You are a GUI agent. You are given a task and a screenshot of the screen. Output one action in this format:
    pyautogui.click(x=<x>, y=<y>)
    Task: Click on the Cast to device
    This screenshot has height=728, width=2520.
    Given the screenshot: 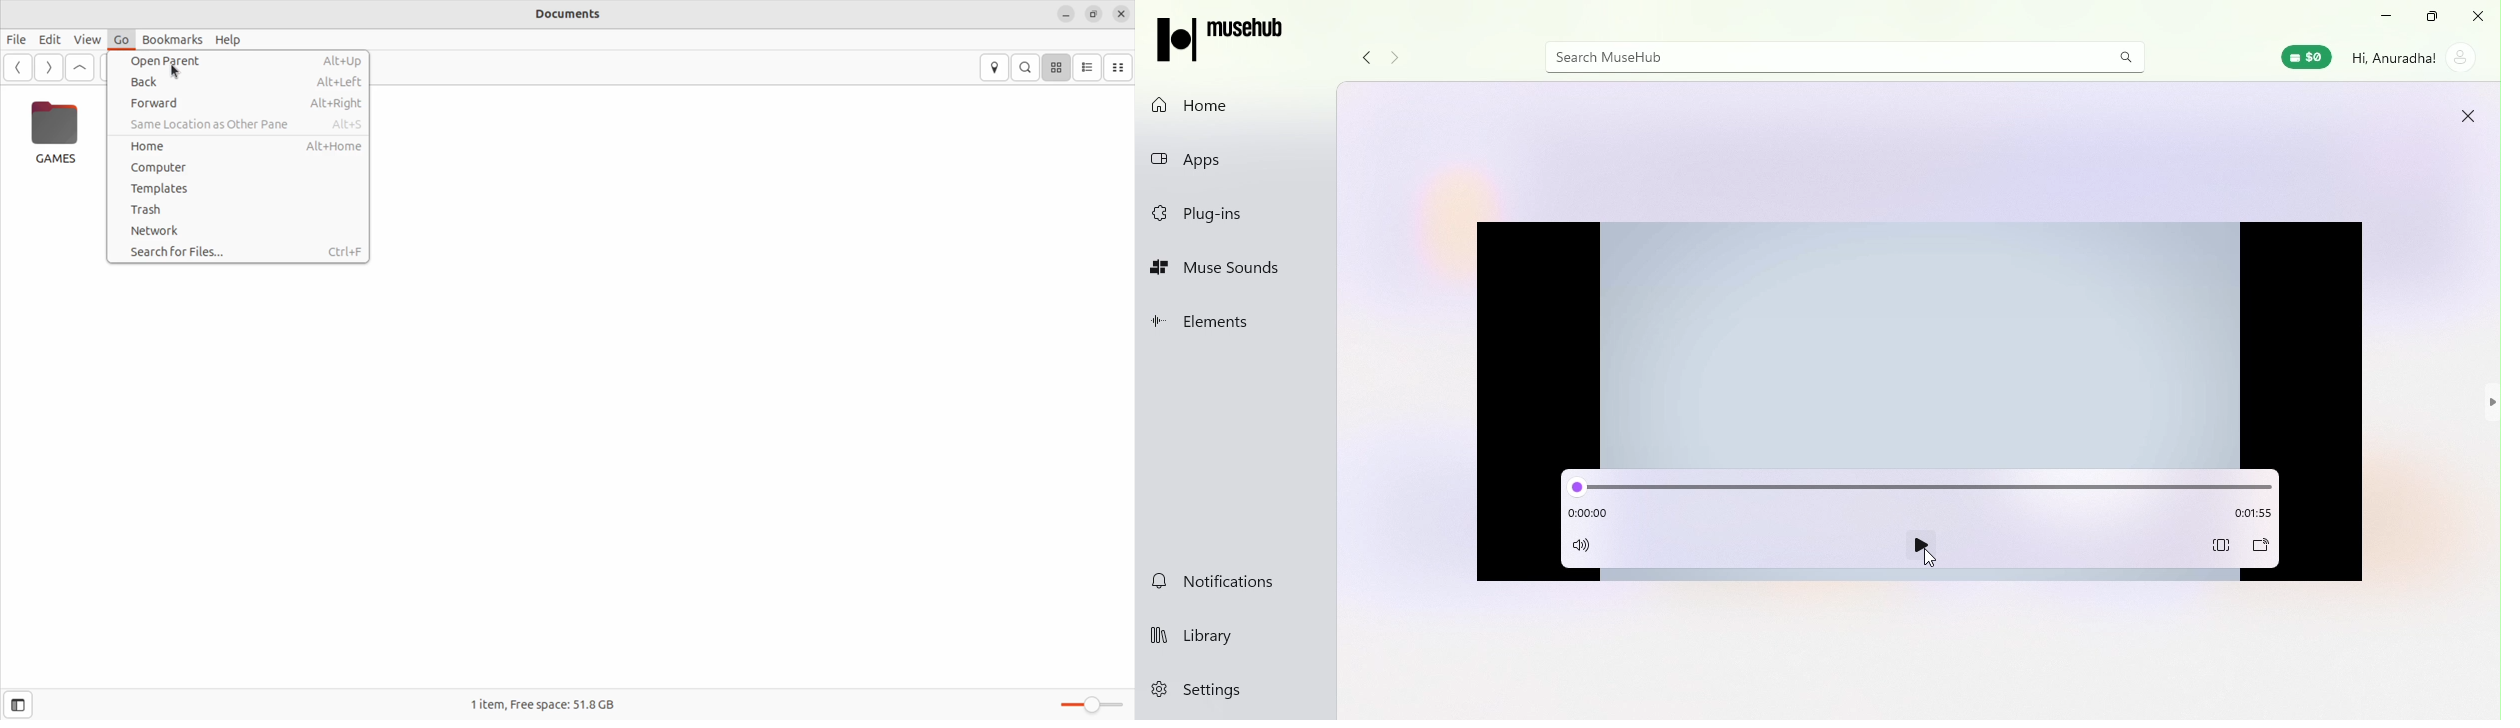 What is the action you would take?
    pyautogui.click(x=2259, y=547)
    